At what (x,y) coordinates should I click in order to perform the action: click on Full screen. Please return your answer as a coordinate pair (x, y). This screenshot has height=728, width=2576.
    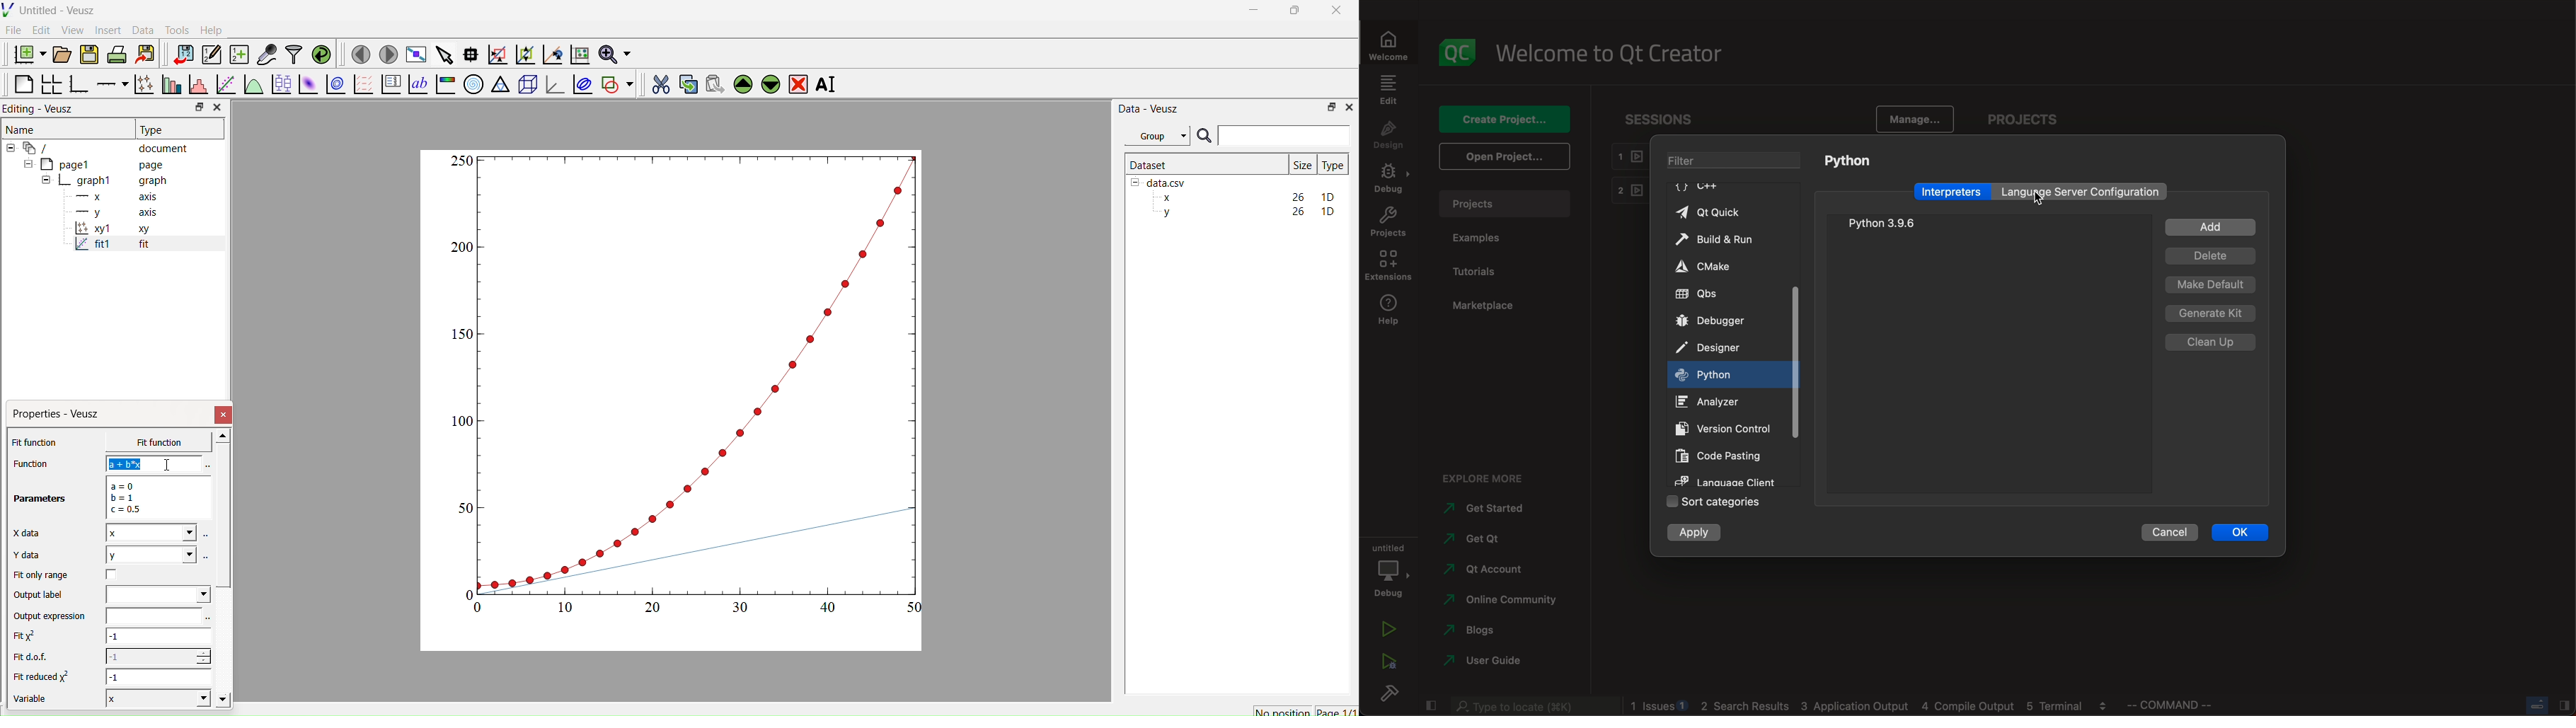
    Looking at the image, I should click on (413, 54).